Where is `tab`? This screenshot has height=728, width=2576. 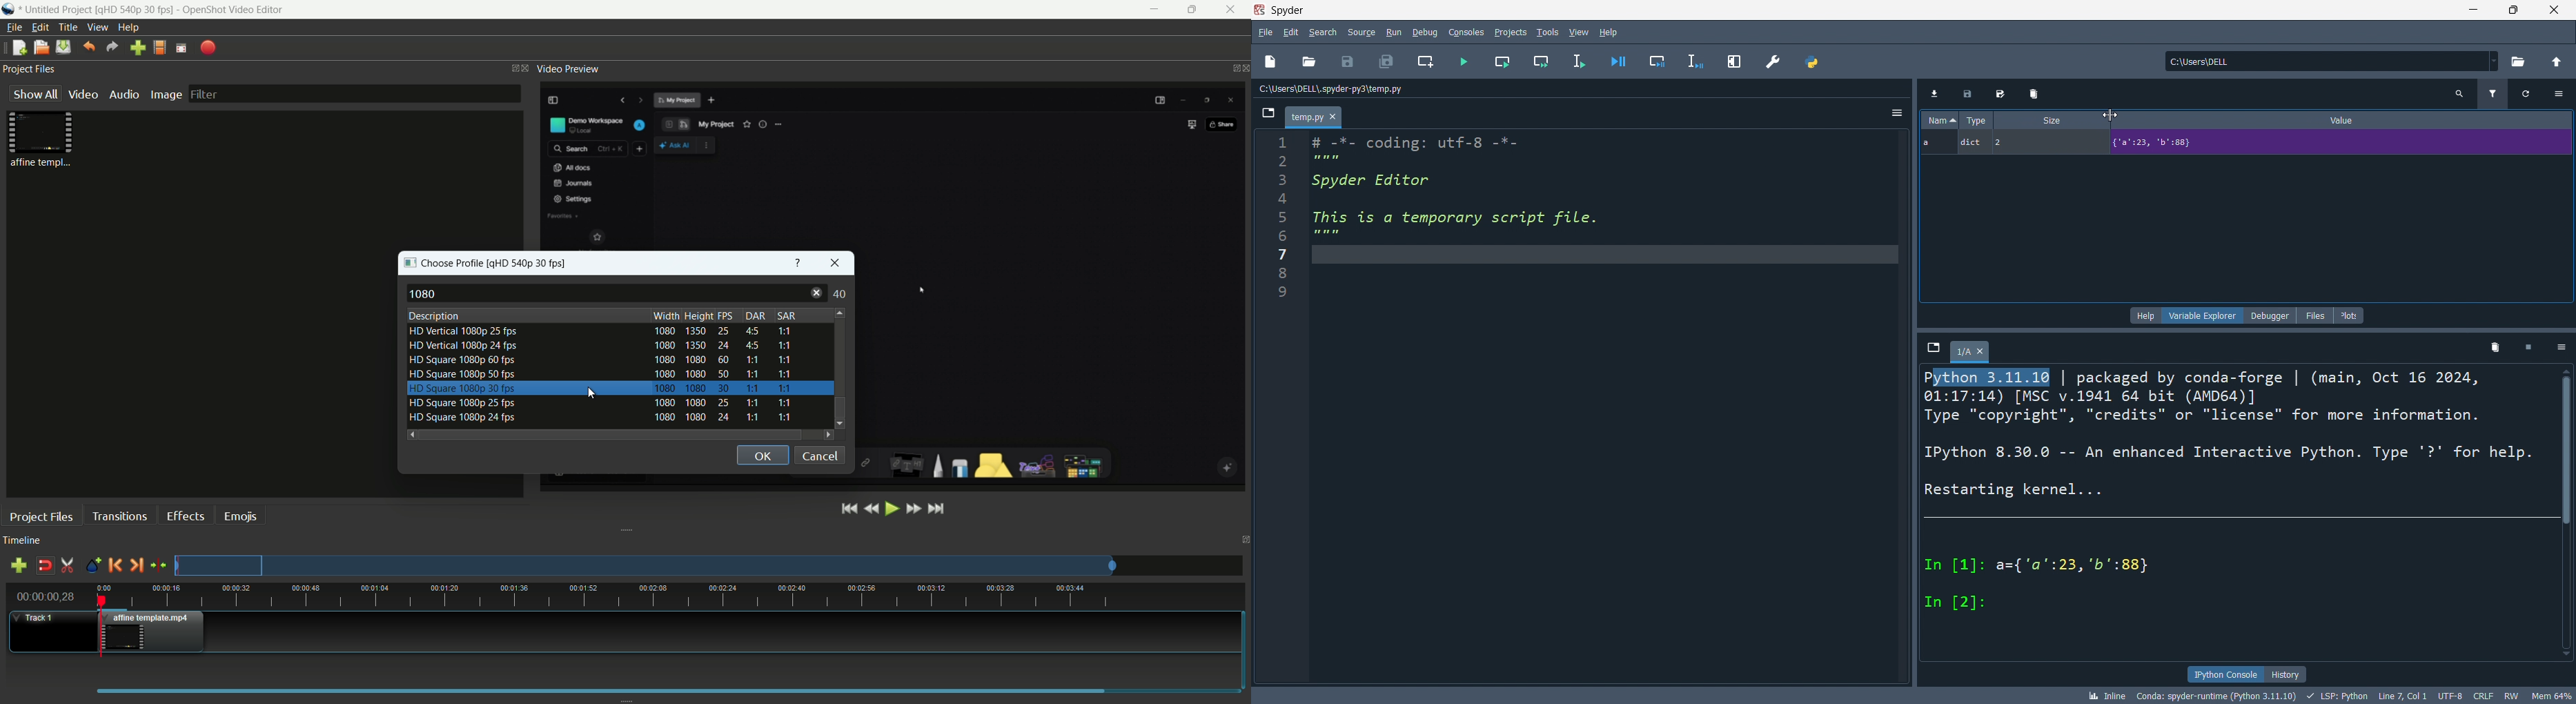
tab is located at coordinates (1970, 351).